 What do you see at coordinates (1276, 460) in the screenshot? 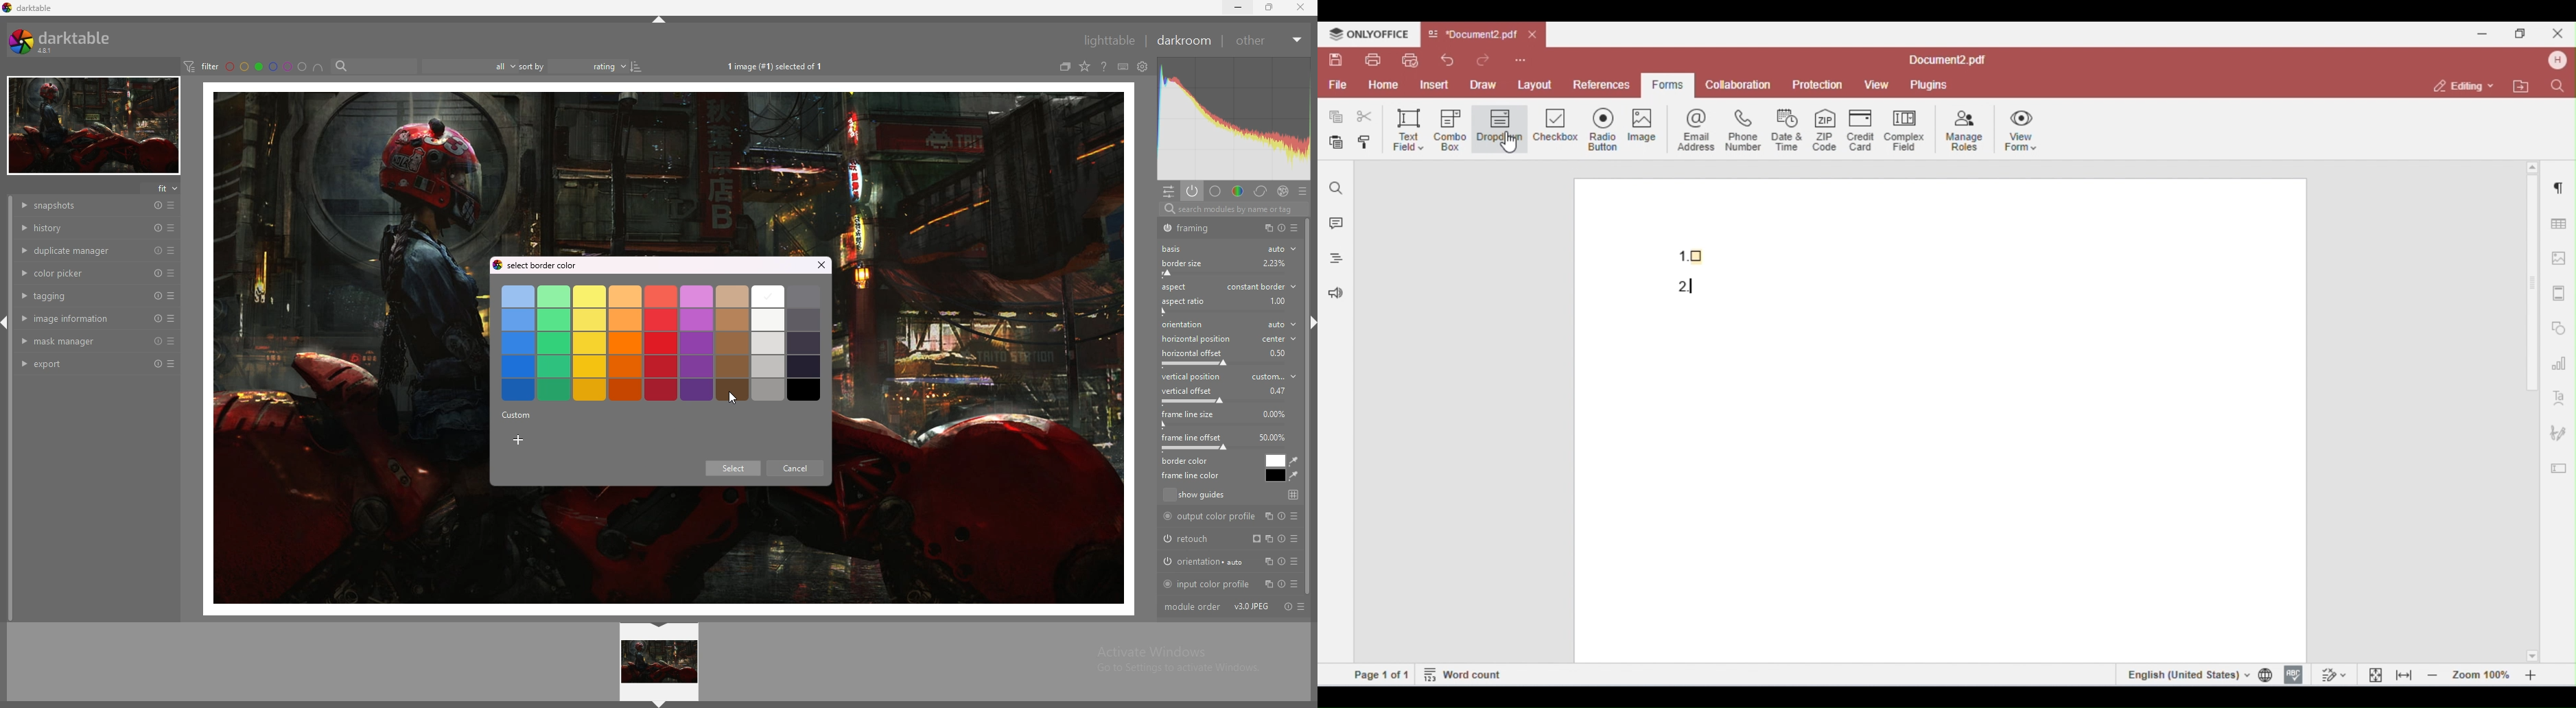
I see `border color` at bounding box center [1276, 460].